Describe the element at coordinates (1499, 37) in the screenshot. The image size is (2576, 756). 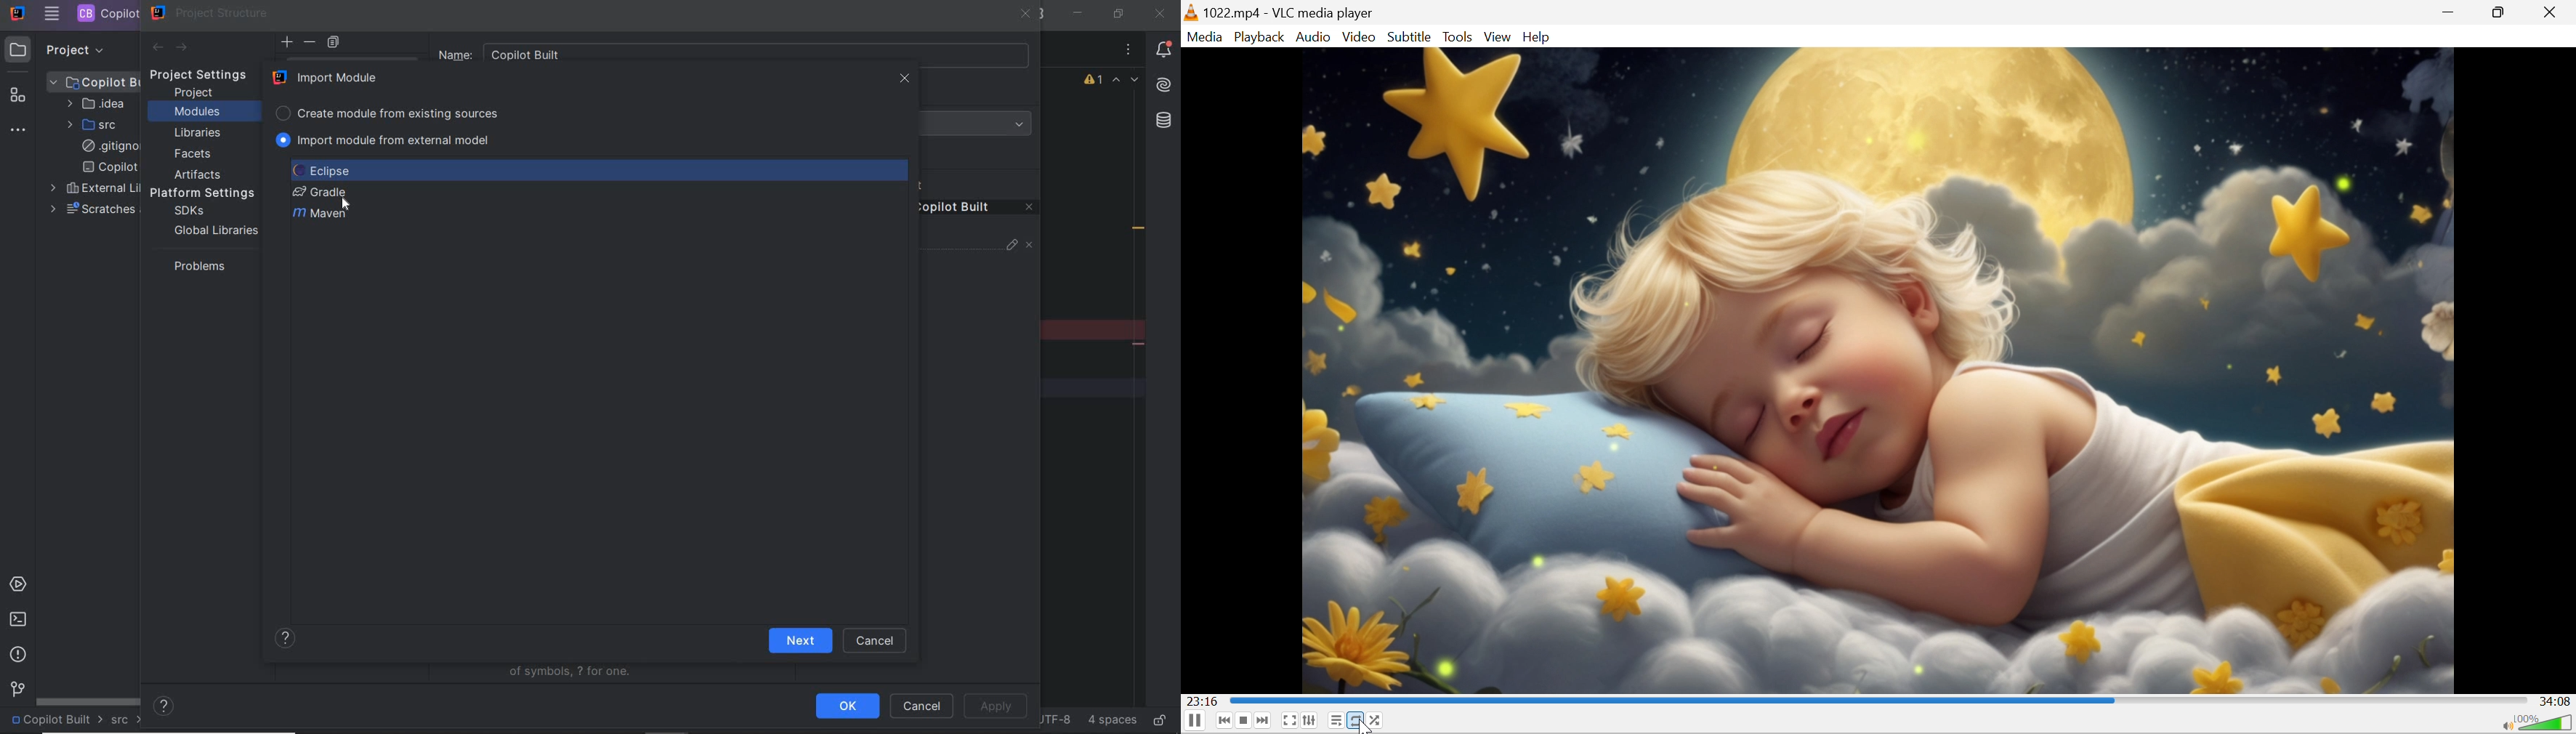
I see `View` at that location.